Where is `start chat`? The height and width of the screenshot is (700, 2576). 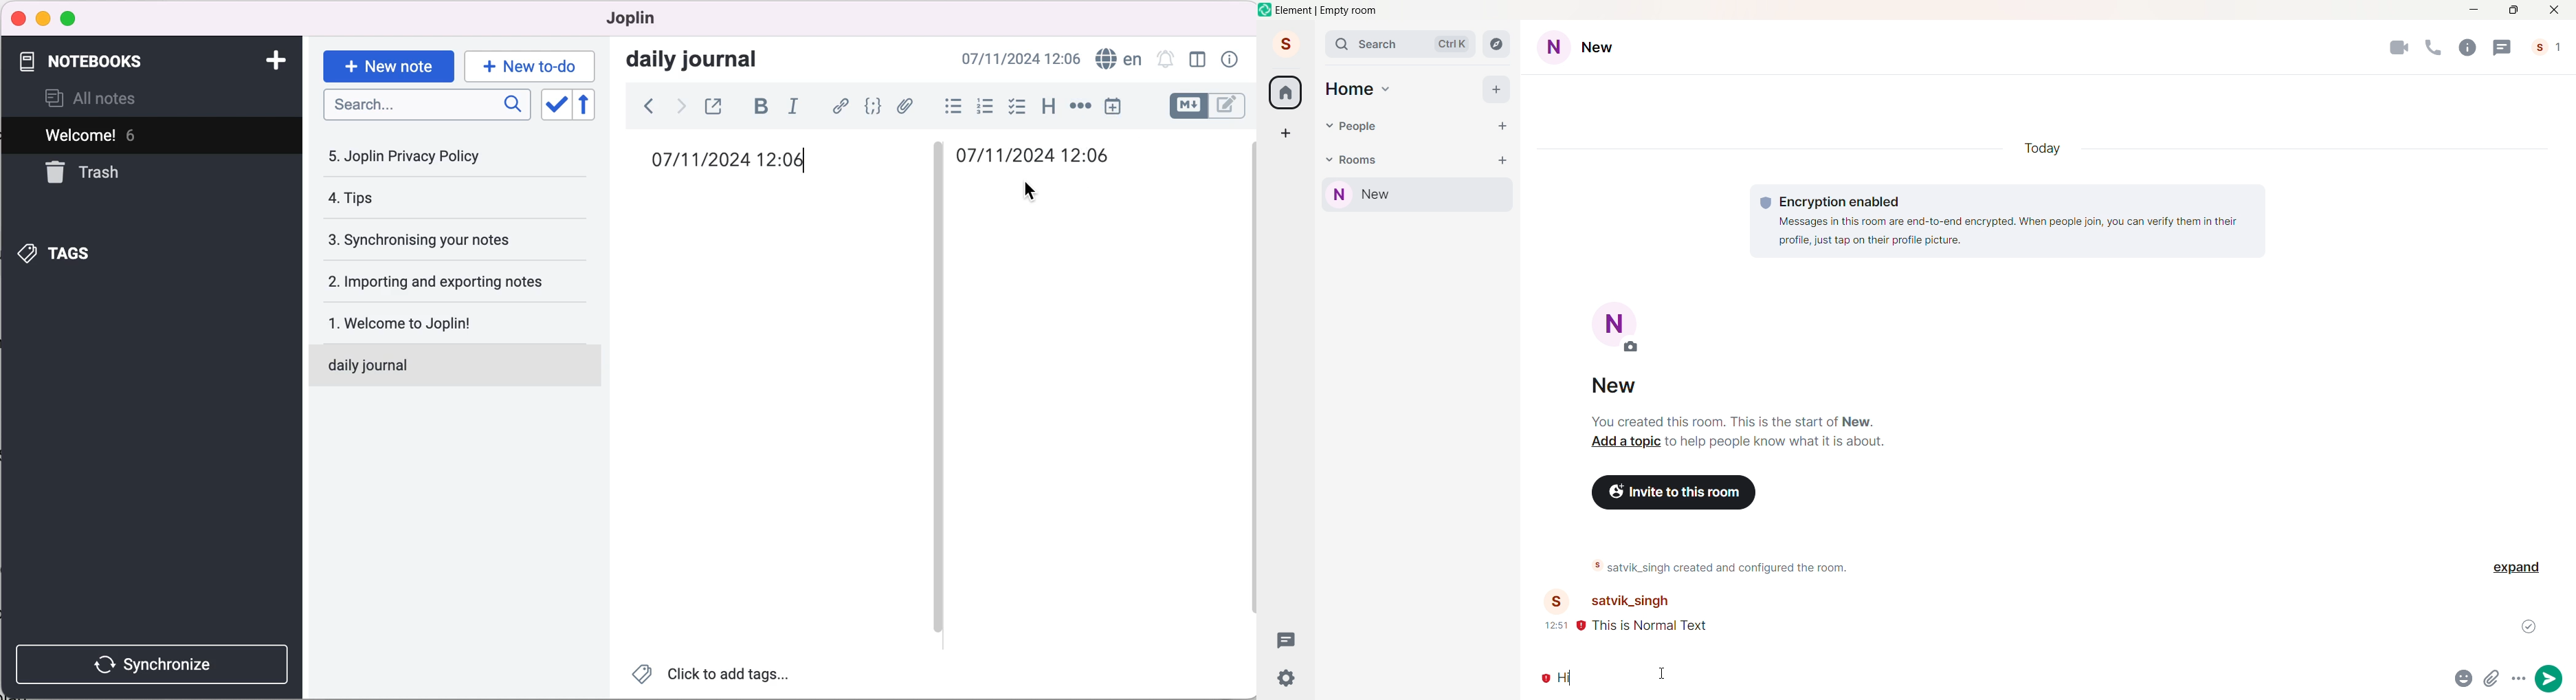
start chat is located at coordinates (1502, 127).